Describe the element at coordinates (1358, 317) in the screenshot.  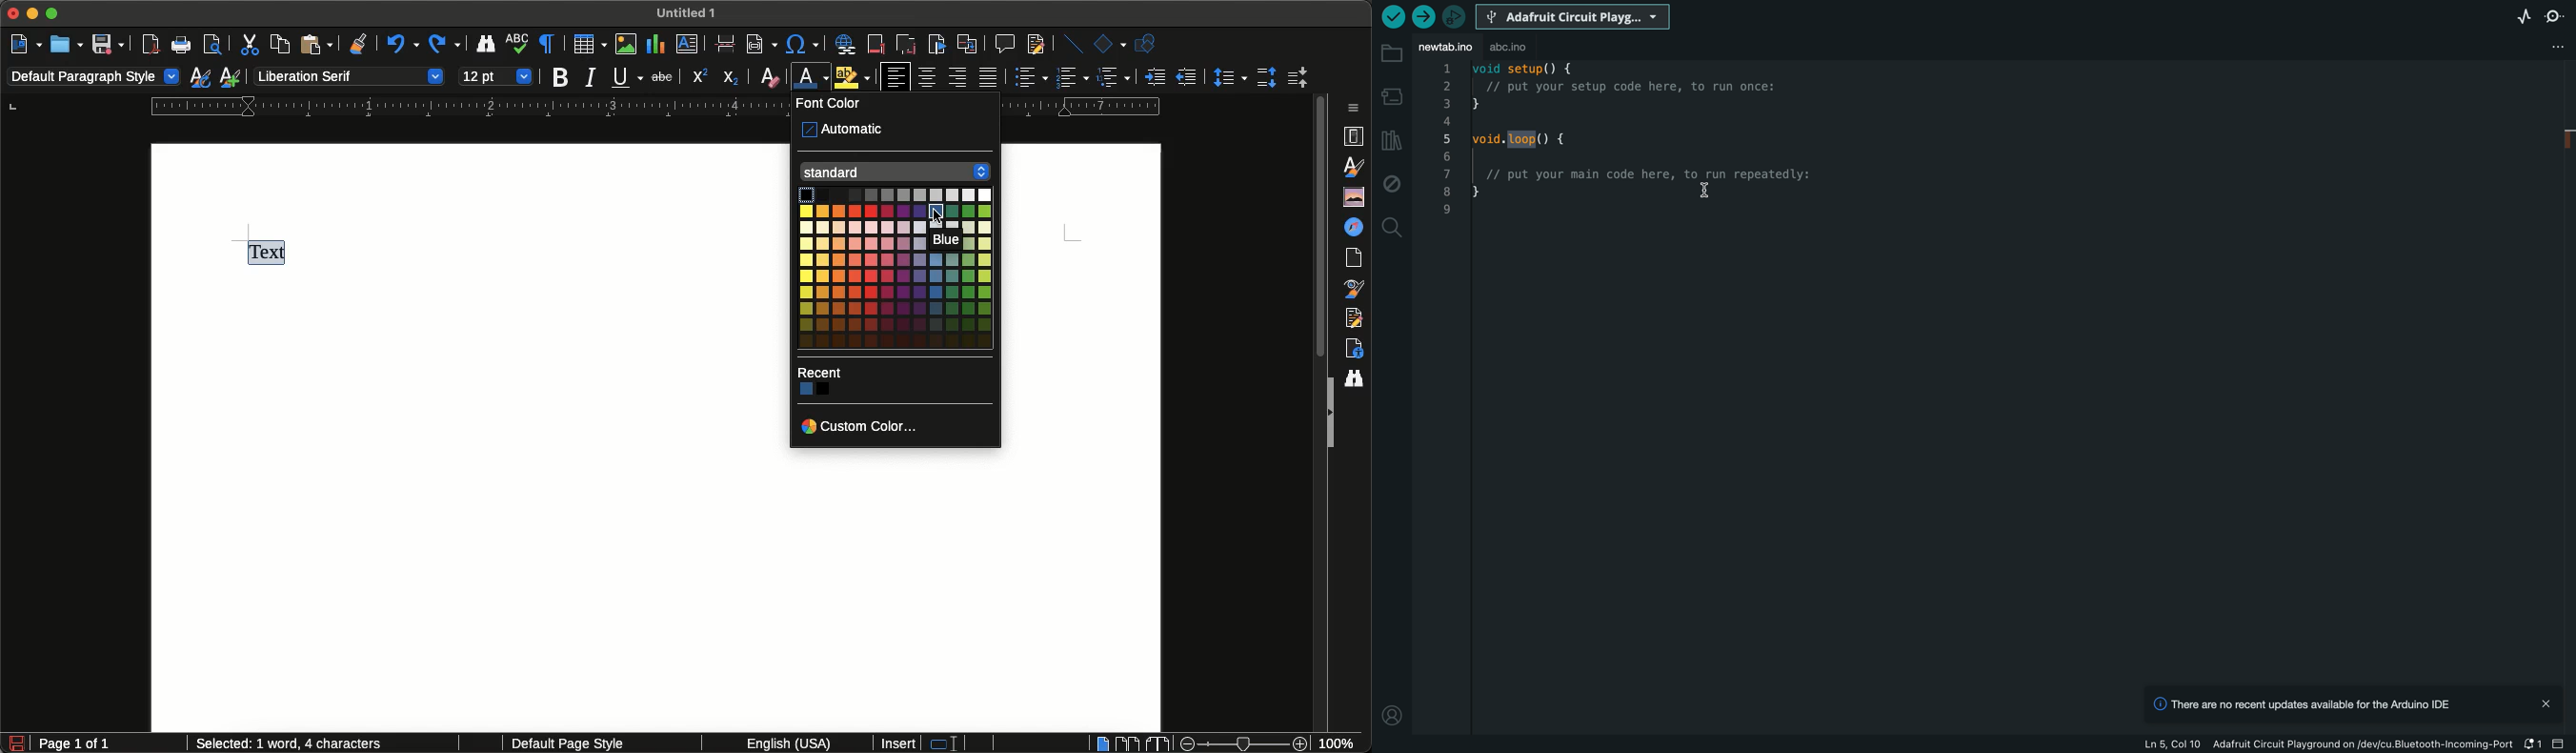
I see `Manage changes` at that location.